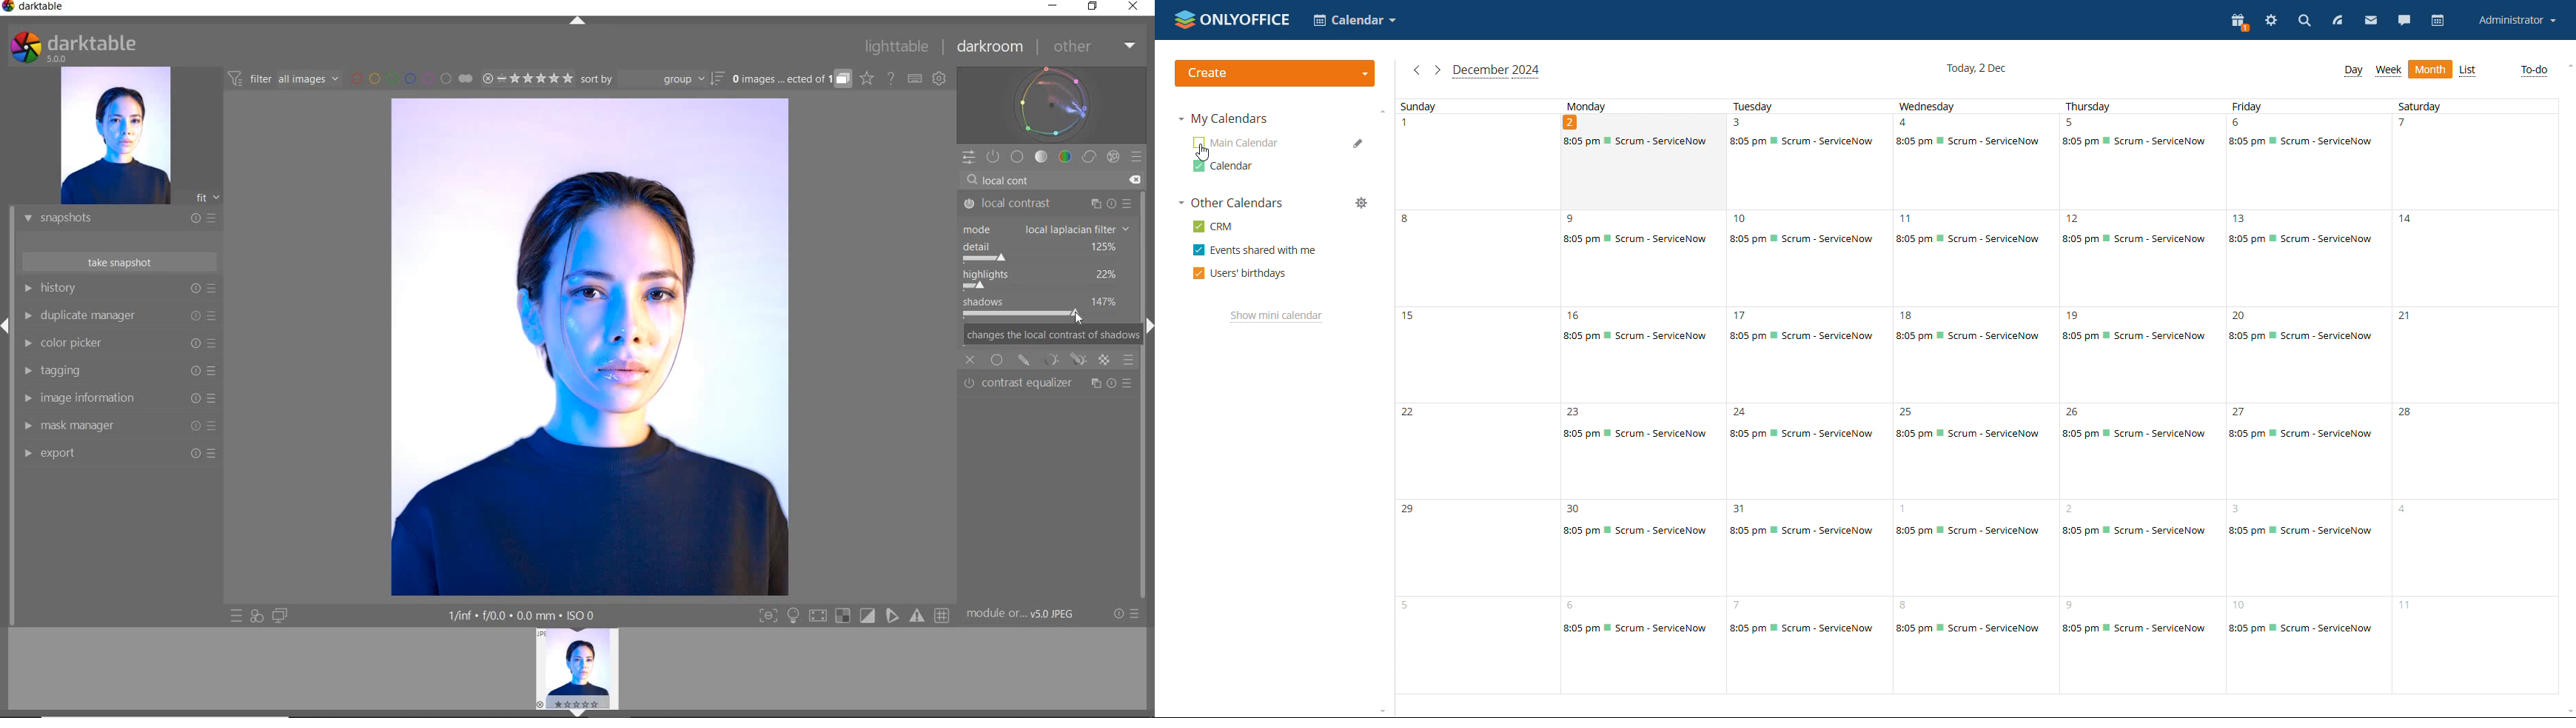  I want to click on Expand/Collapse, so click(1148, 324).